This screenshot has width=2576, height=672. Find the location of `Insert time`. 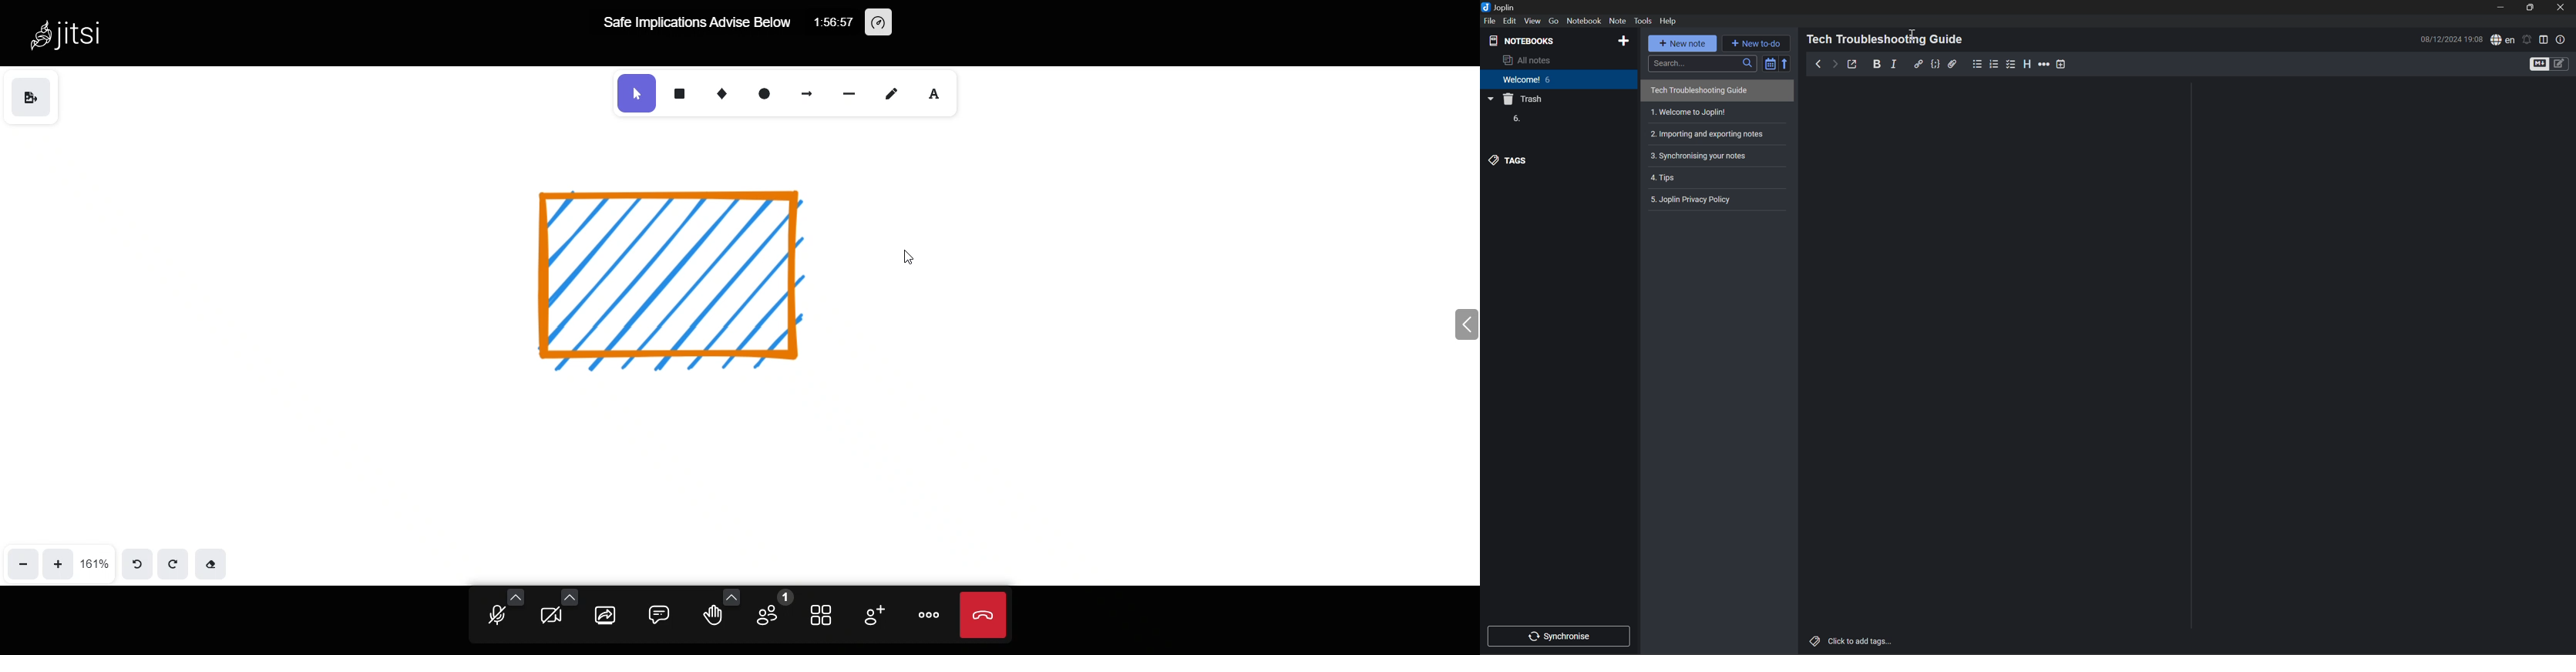

Insert time is located at coordinates (2060, 64).